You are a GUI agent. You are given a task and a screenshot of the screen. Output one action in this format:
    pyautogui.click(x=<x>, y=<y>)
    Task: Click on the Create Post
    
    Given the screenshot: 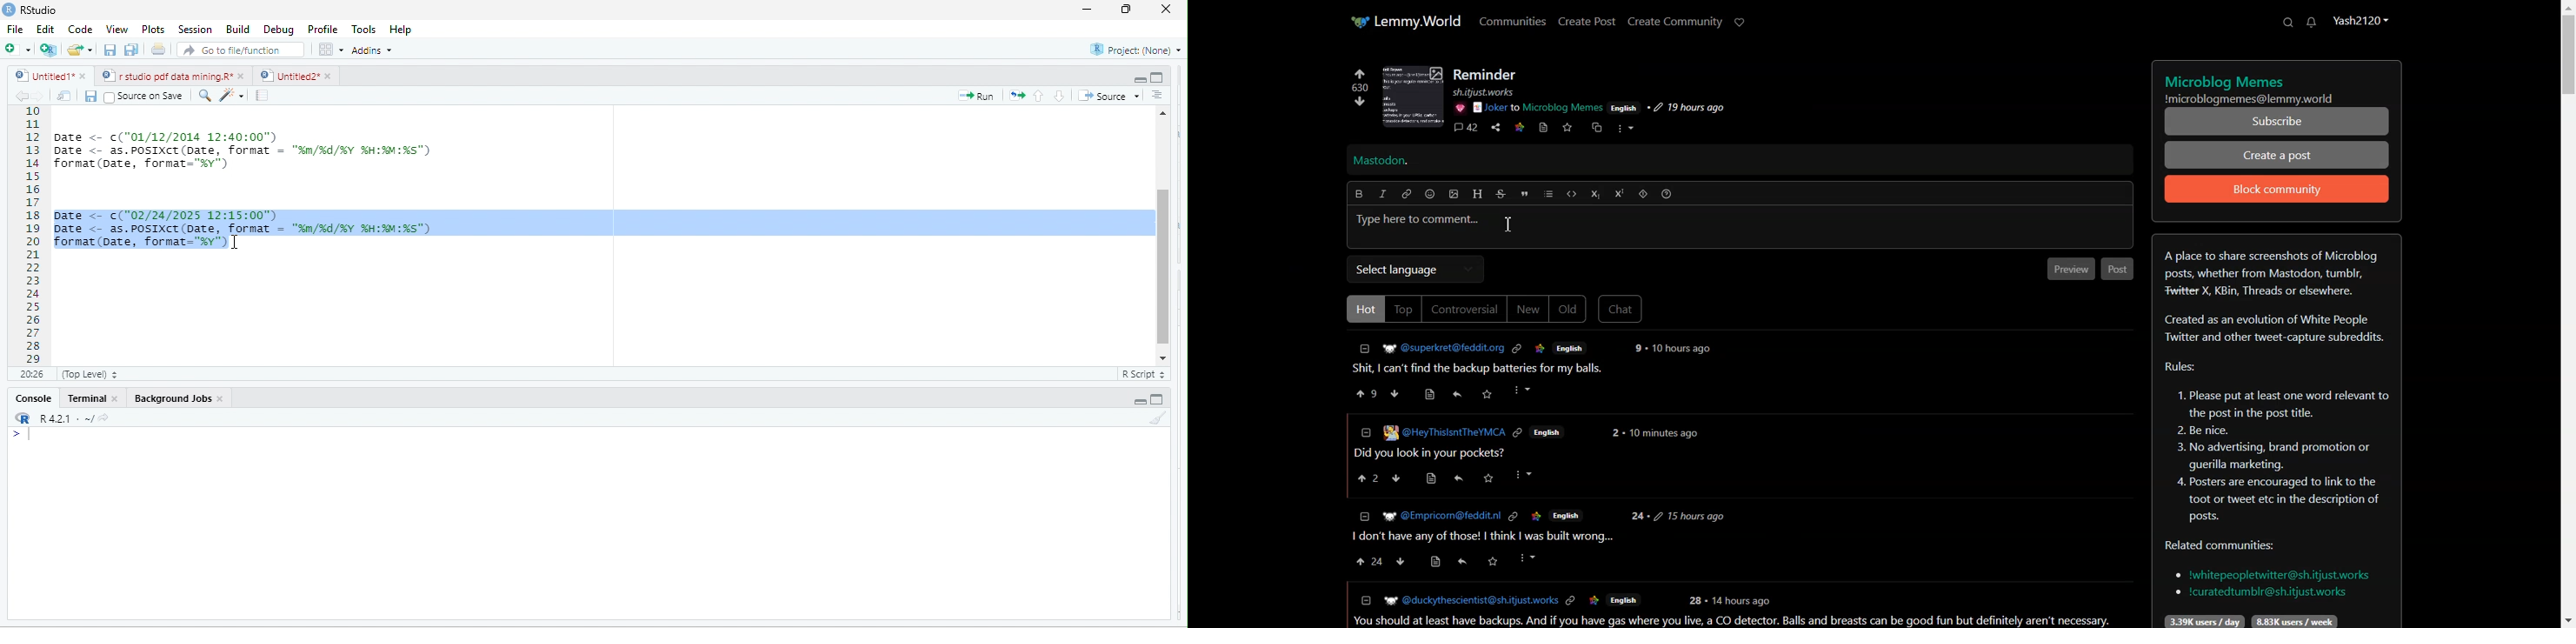 What is the action you would take?
    pyautogui.click(x=1586, y=21)
    